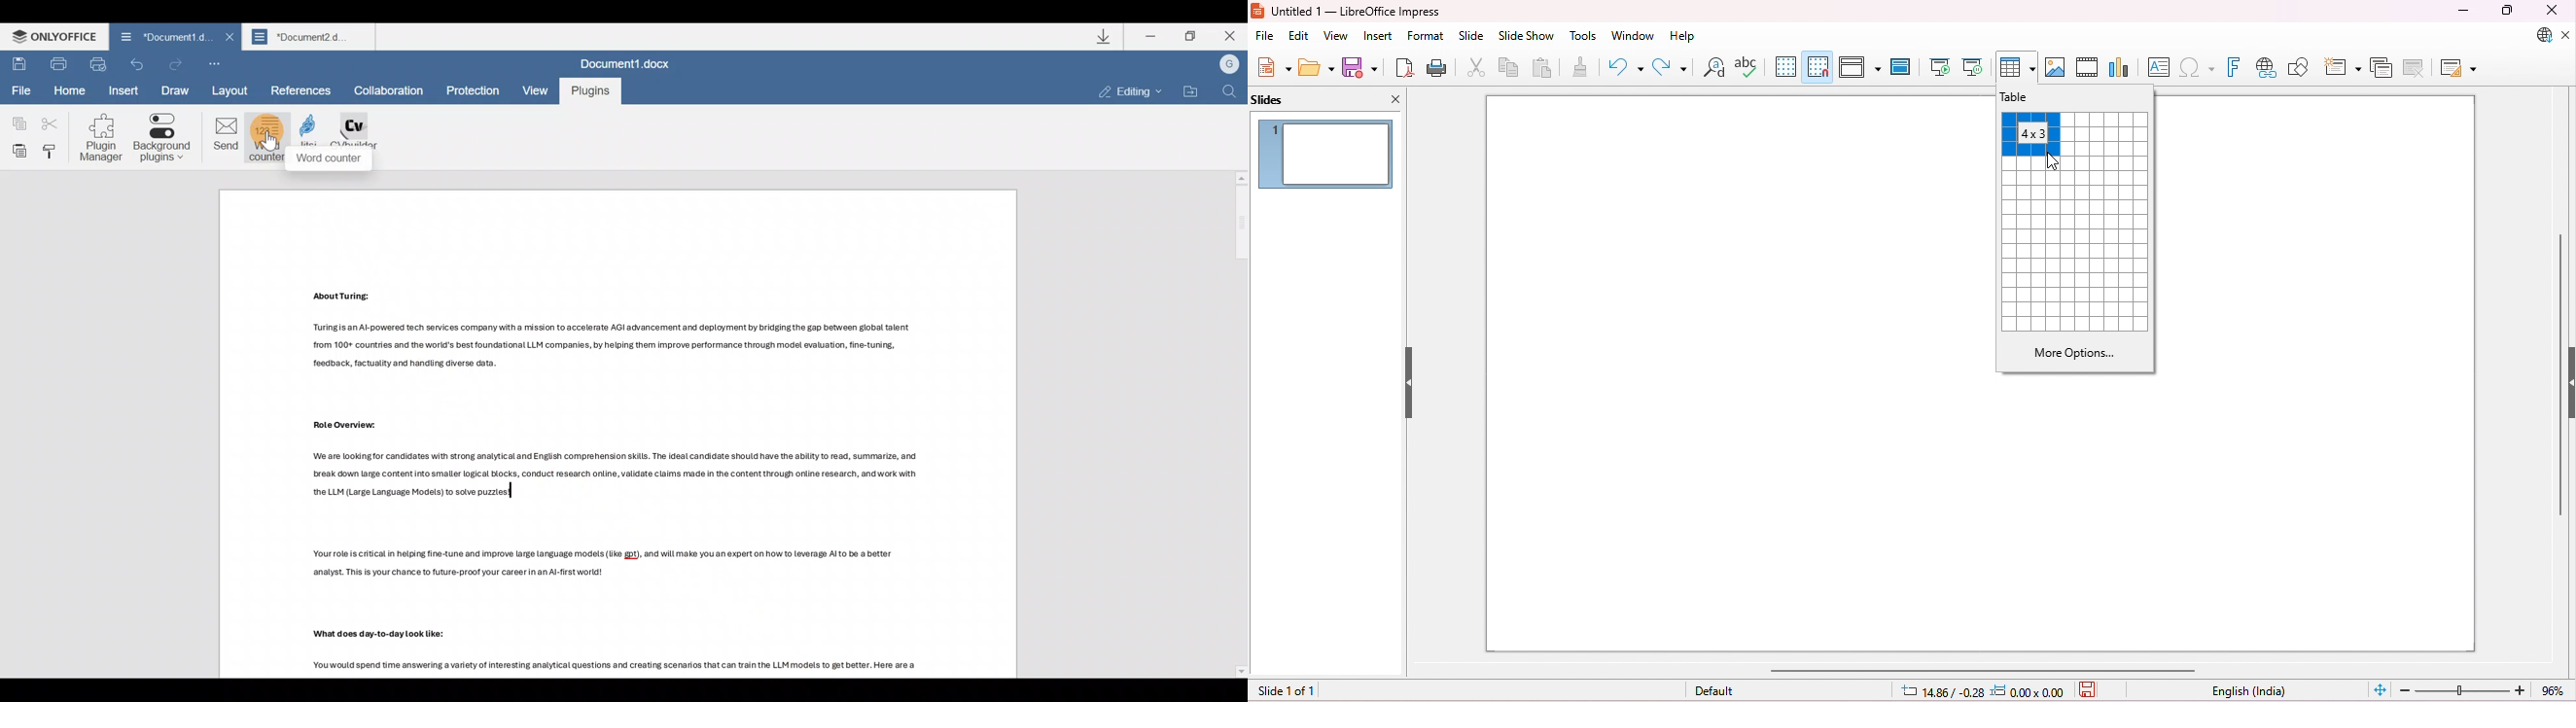  I want to click on start from current, so click(1974, 66).